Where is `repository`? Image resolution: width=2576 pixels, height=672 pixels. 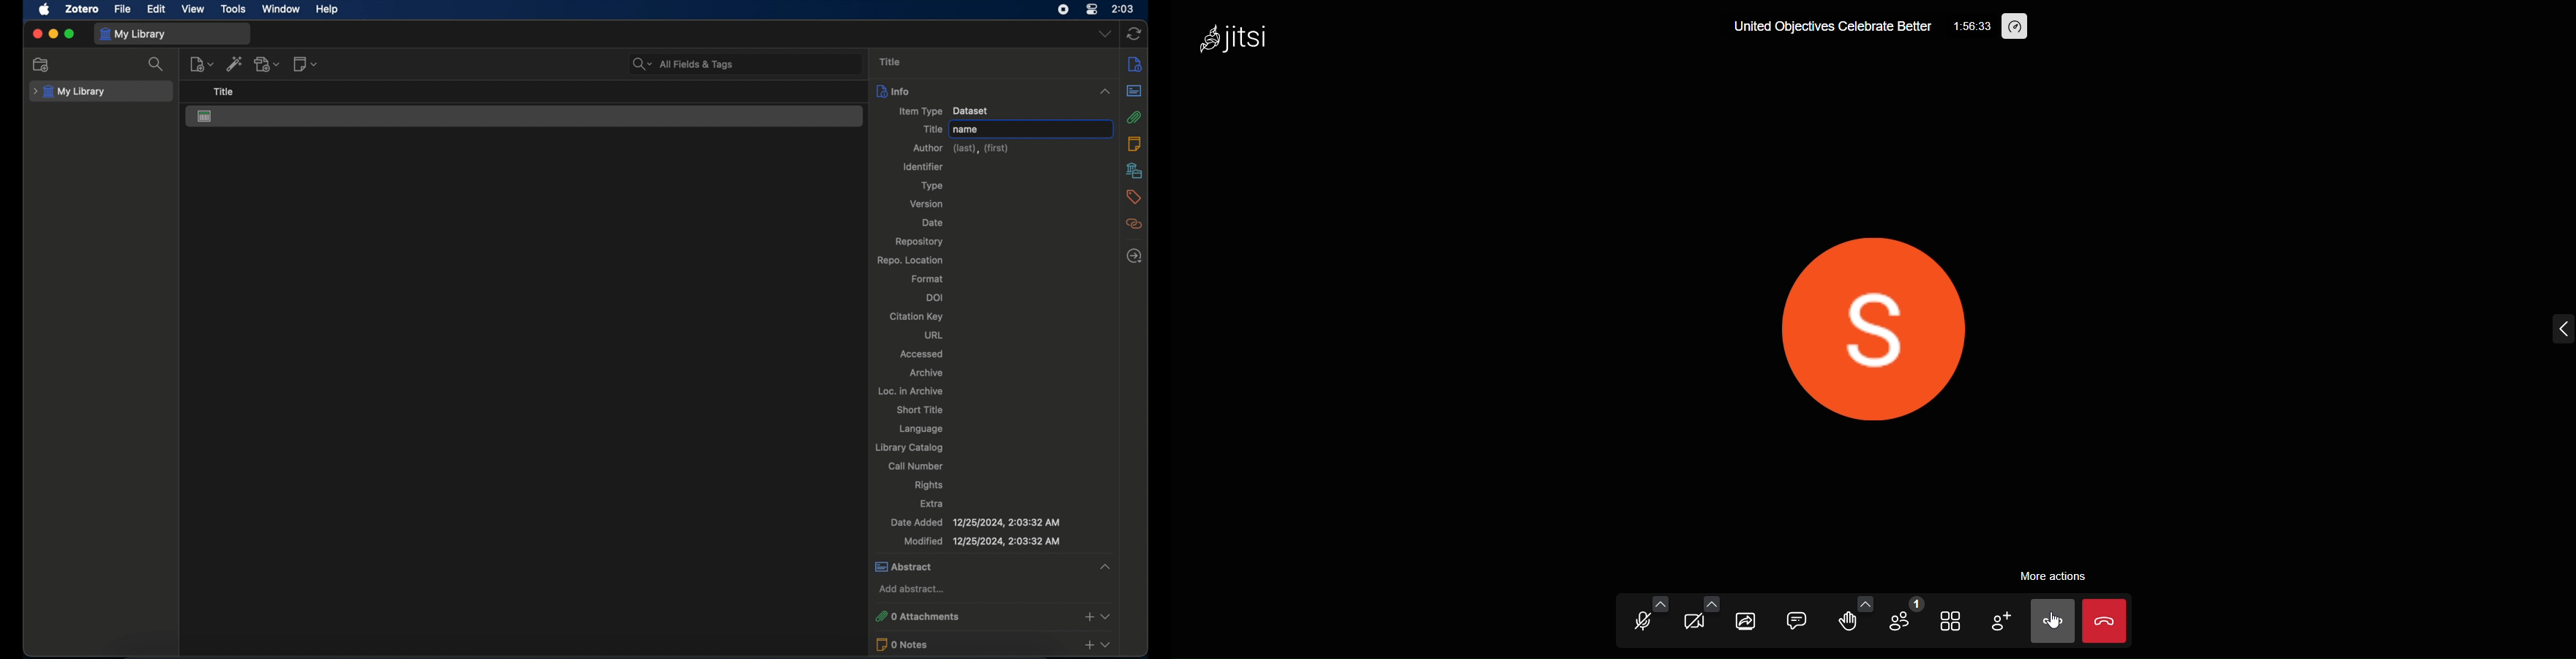 repository is located at coordinates (918, 241).